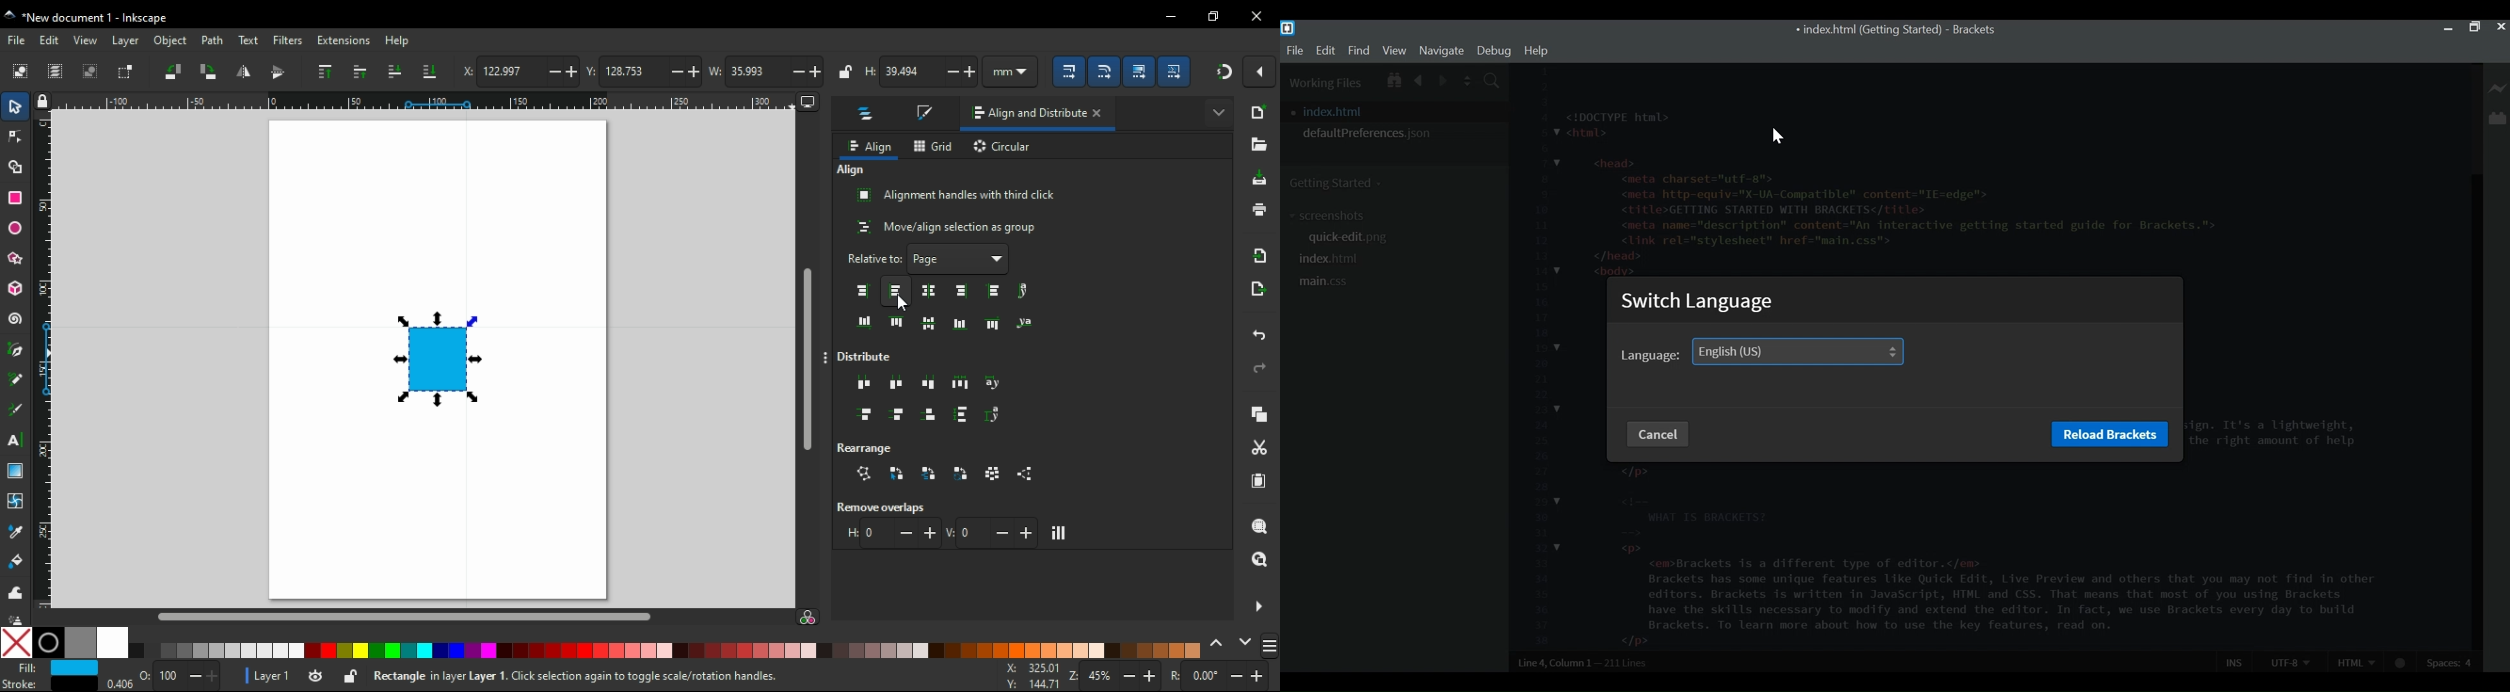 Image resolution: width=2520 pixels, height=700 pixels. I want to click on Restore, so click(2474, 28).